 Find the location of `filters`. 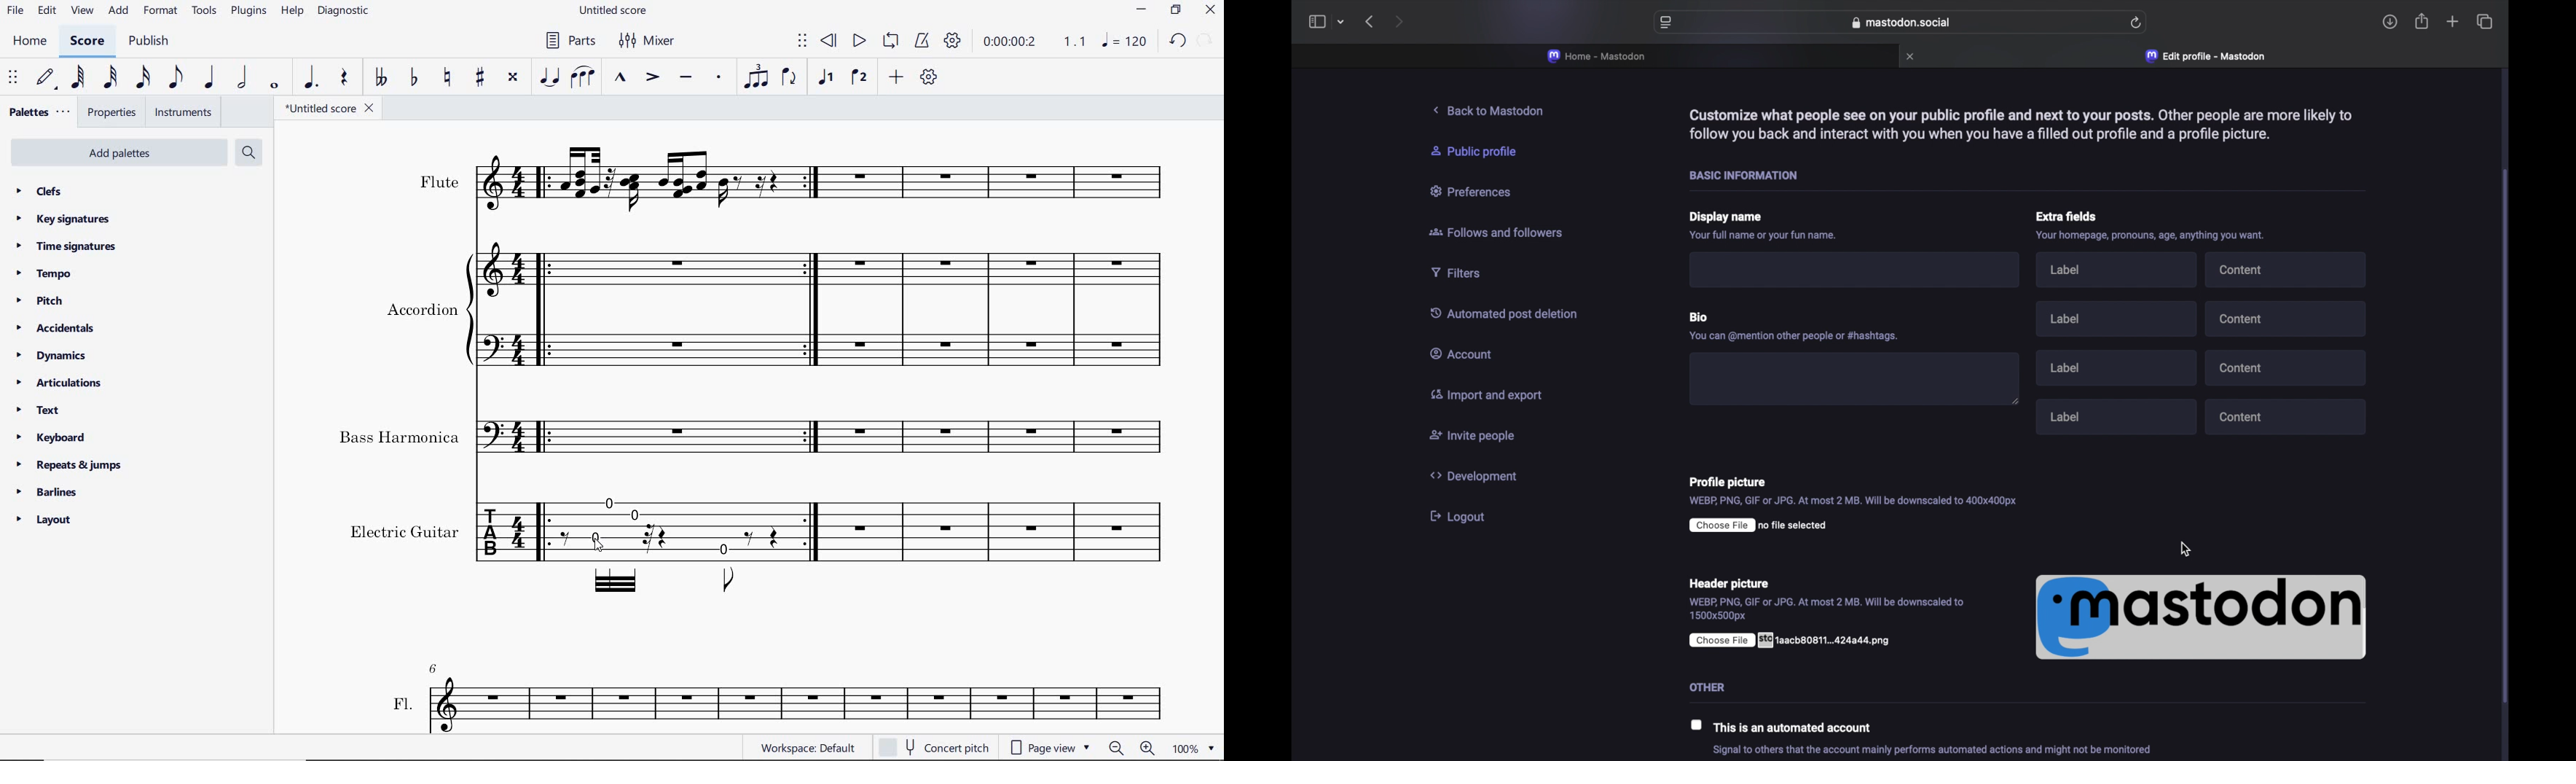

filters is located at coordinates (1462, 273).